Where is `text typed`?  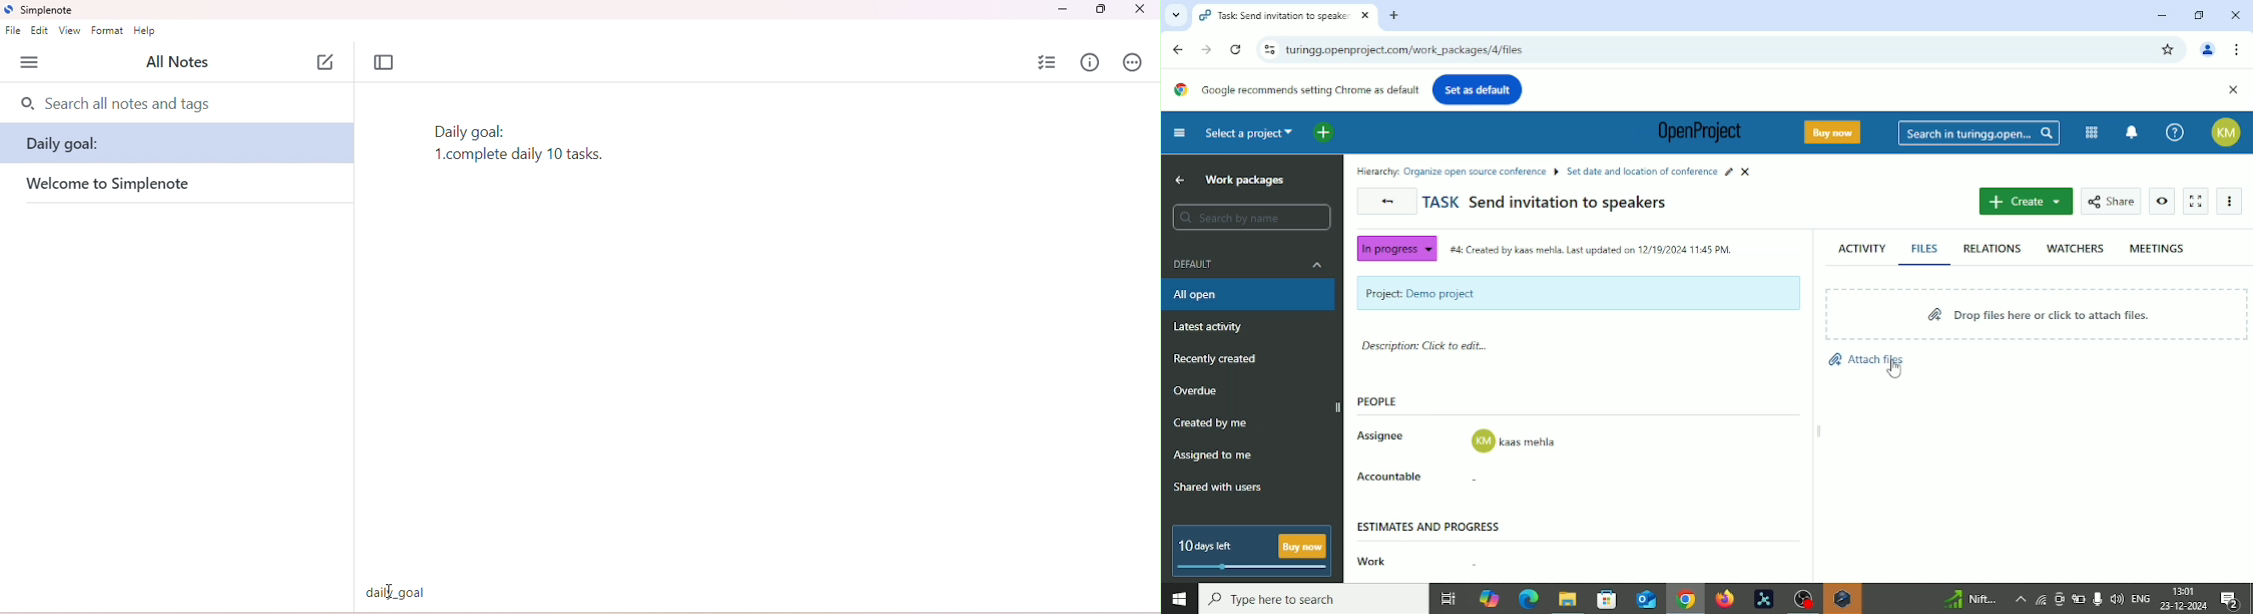
text typed is located at coordinates (528, 145).